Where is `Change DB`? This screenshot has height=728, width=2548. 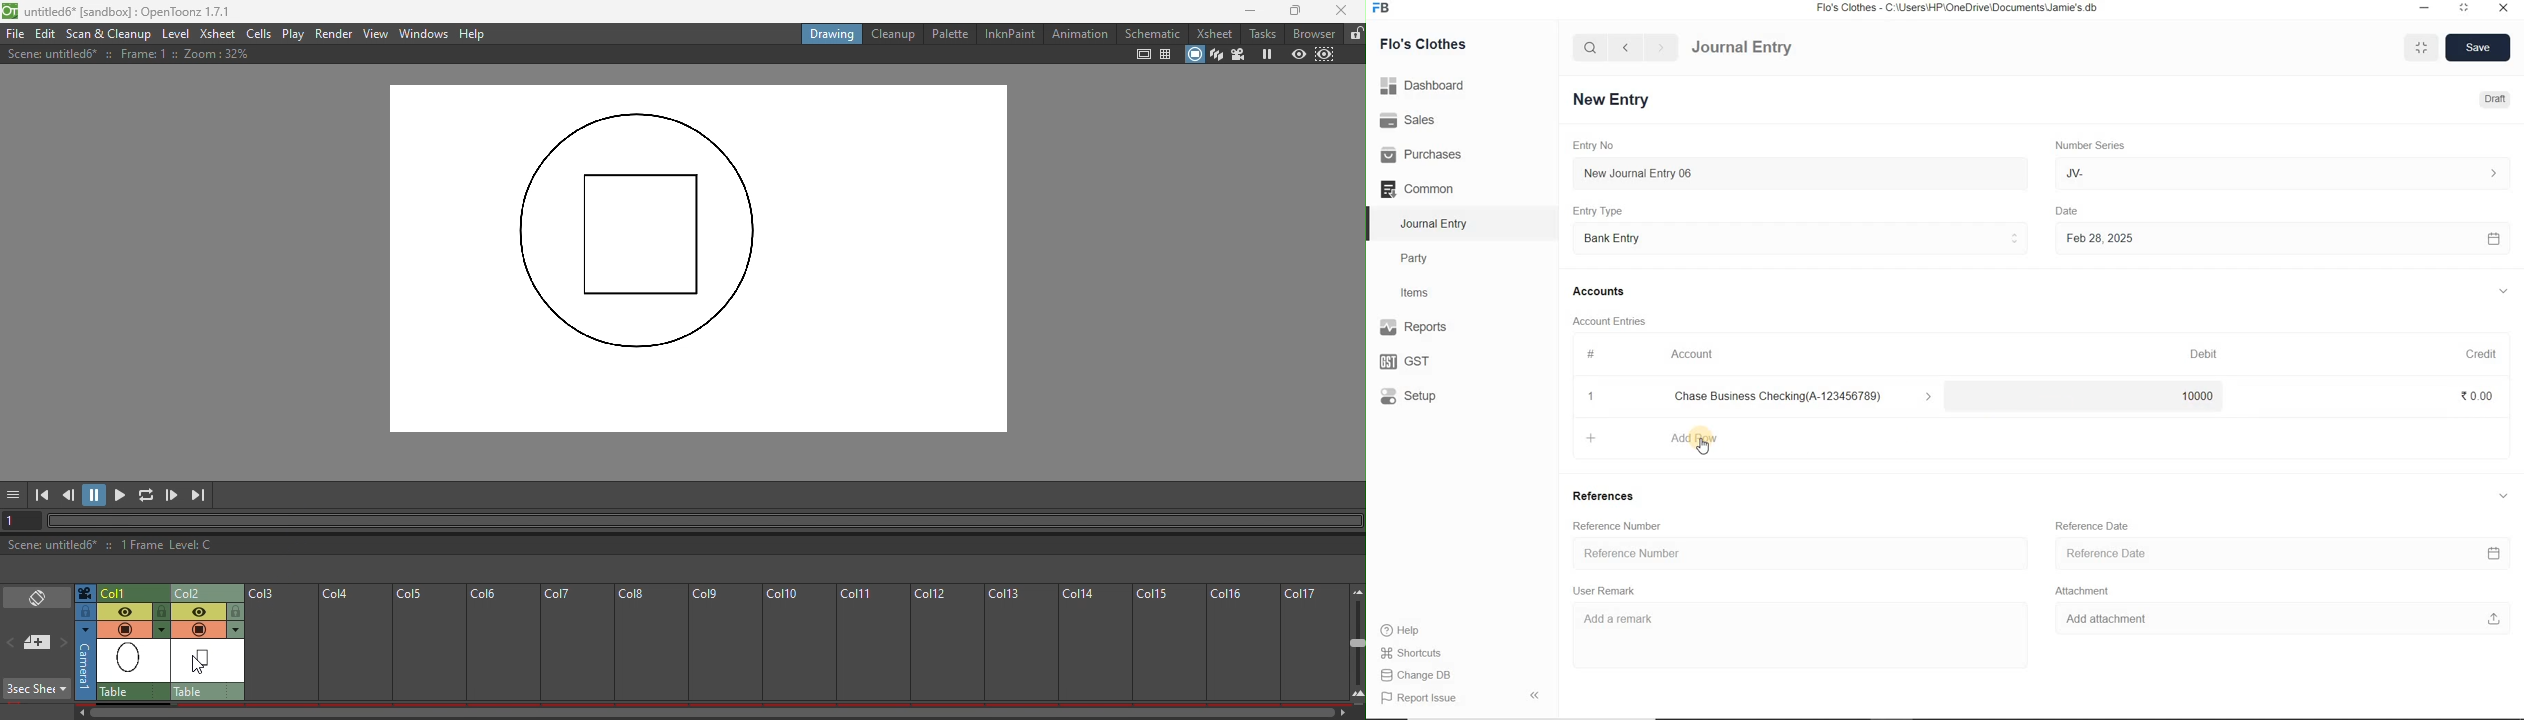
Change DB is located at coordinates (1417, 674).